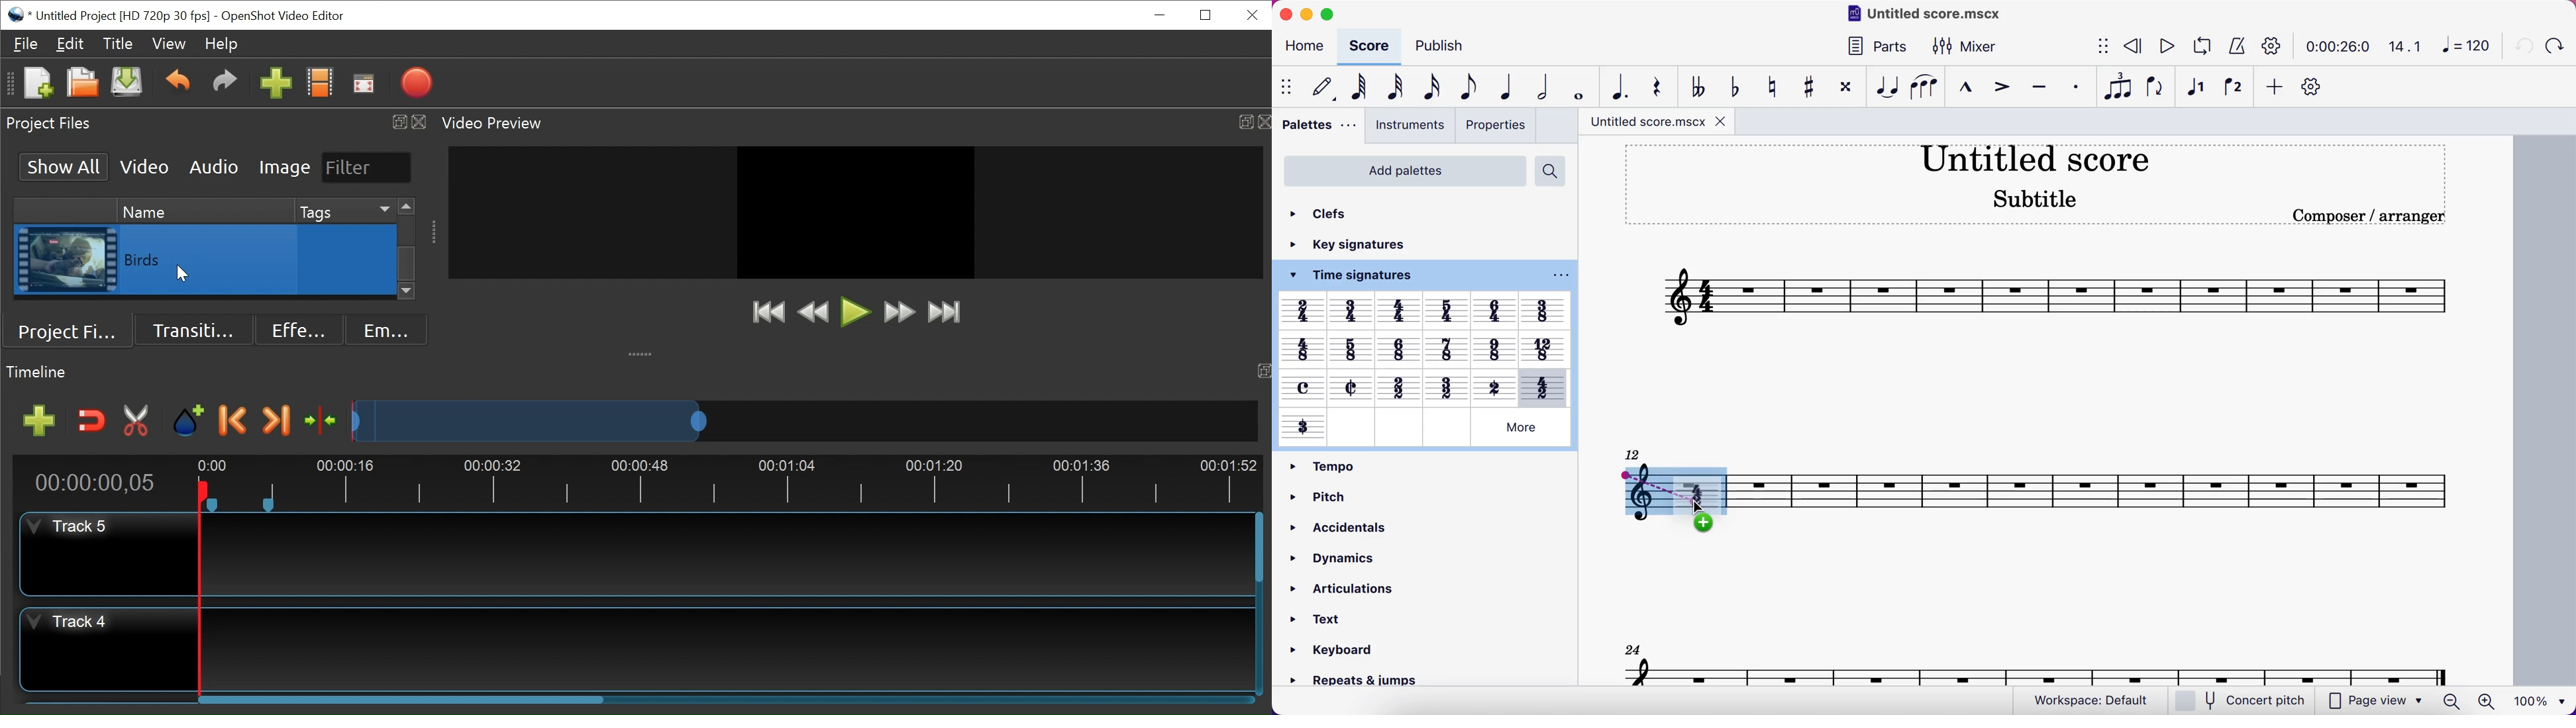  I want to click on toggle flat, so click(1731, 86).